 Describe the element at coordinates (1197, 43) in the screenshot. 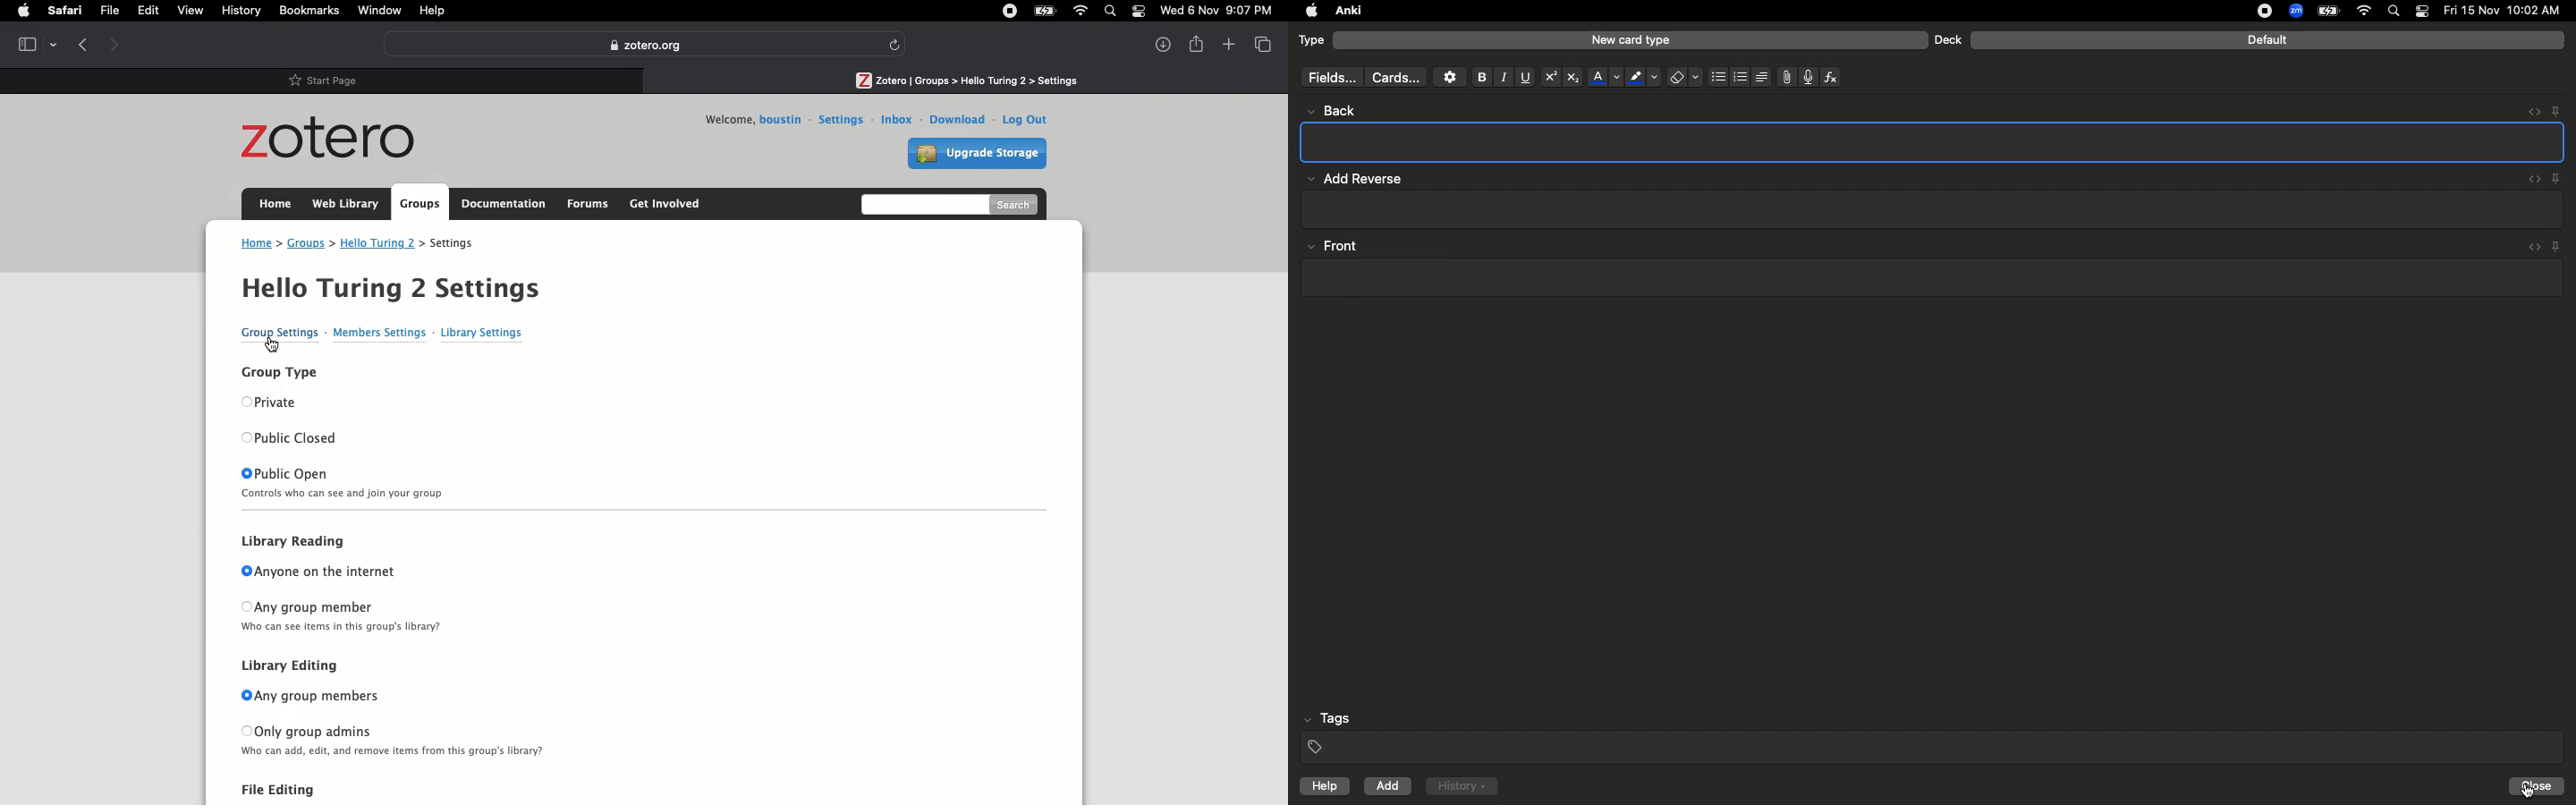

I see `Share` at that location.